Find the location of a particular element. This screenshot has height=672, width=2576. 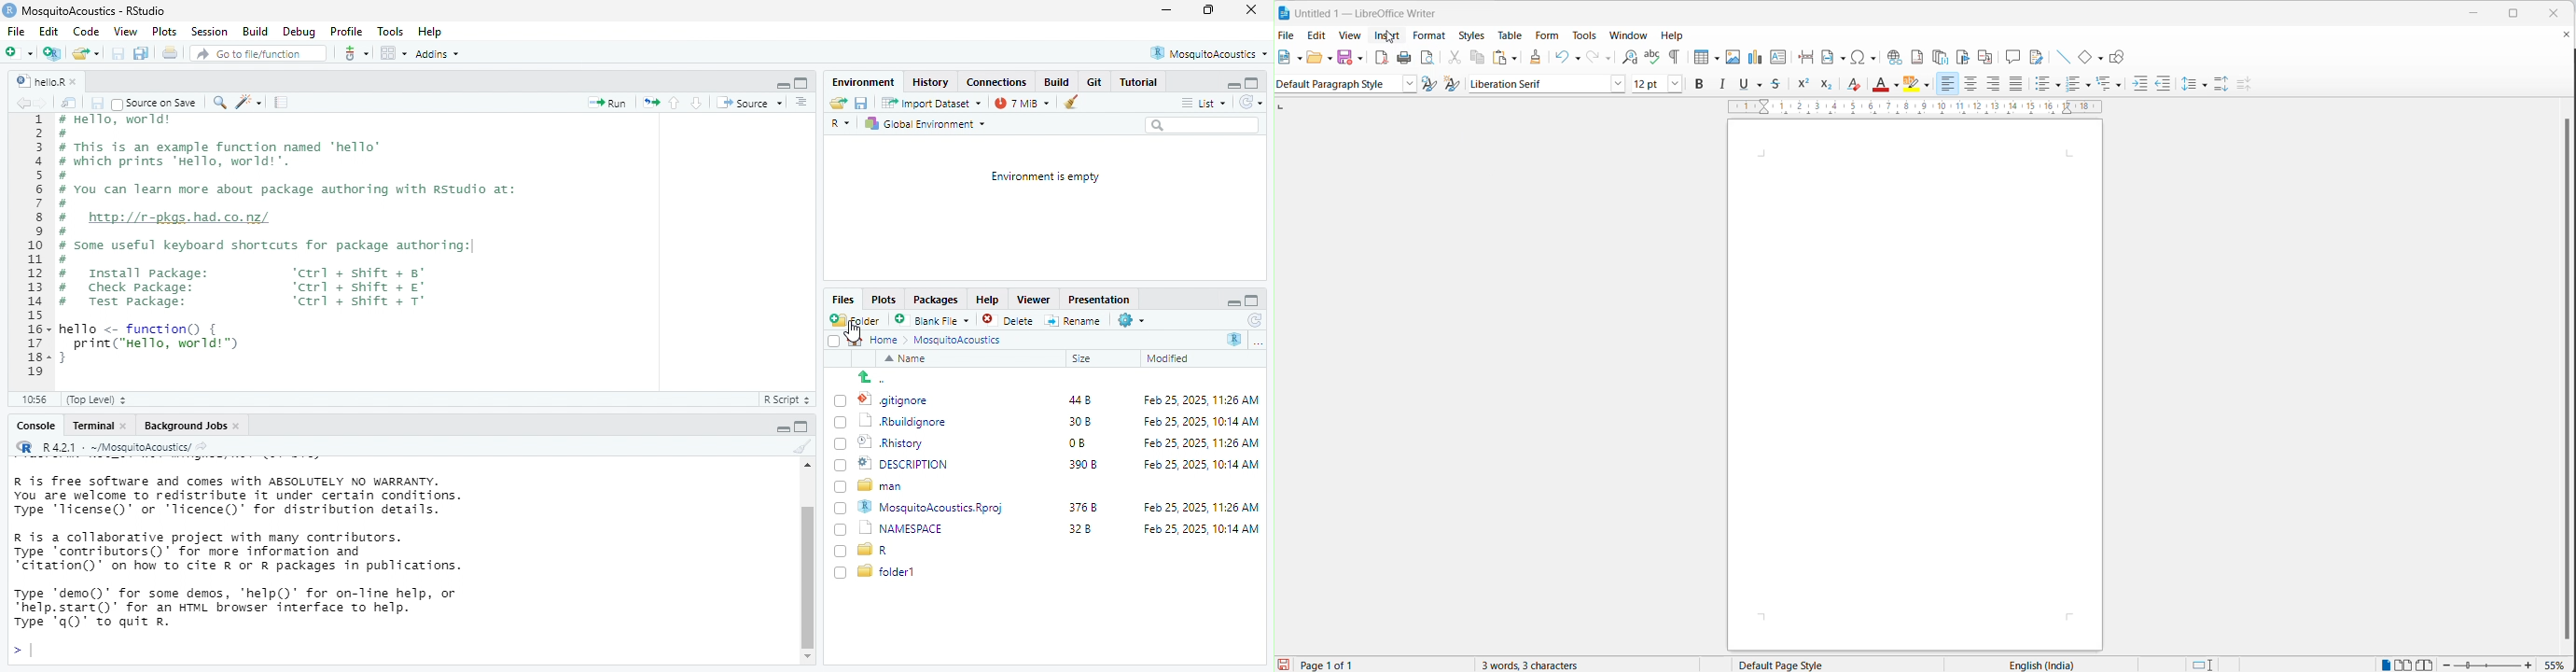

’ find /replace is located at coordinates (221, 104).